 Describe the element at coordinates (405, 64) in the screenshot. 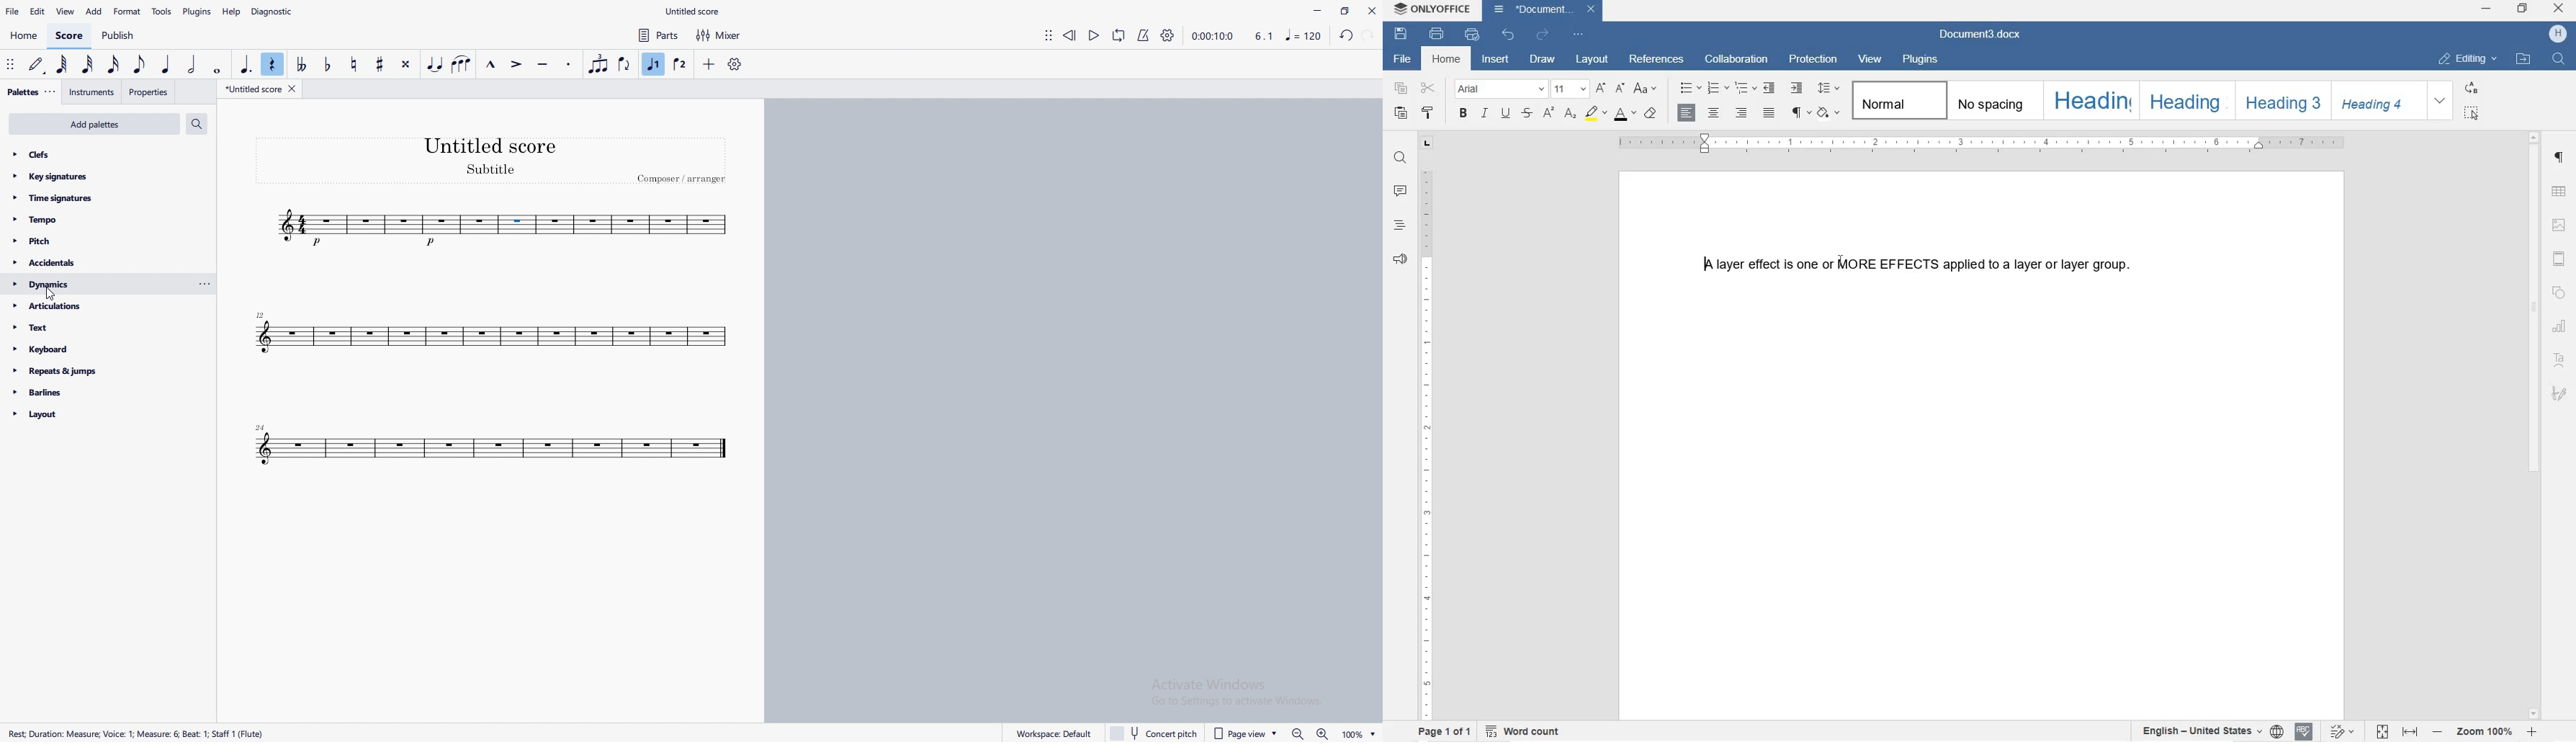

I see `toggle double sharp` at that location.